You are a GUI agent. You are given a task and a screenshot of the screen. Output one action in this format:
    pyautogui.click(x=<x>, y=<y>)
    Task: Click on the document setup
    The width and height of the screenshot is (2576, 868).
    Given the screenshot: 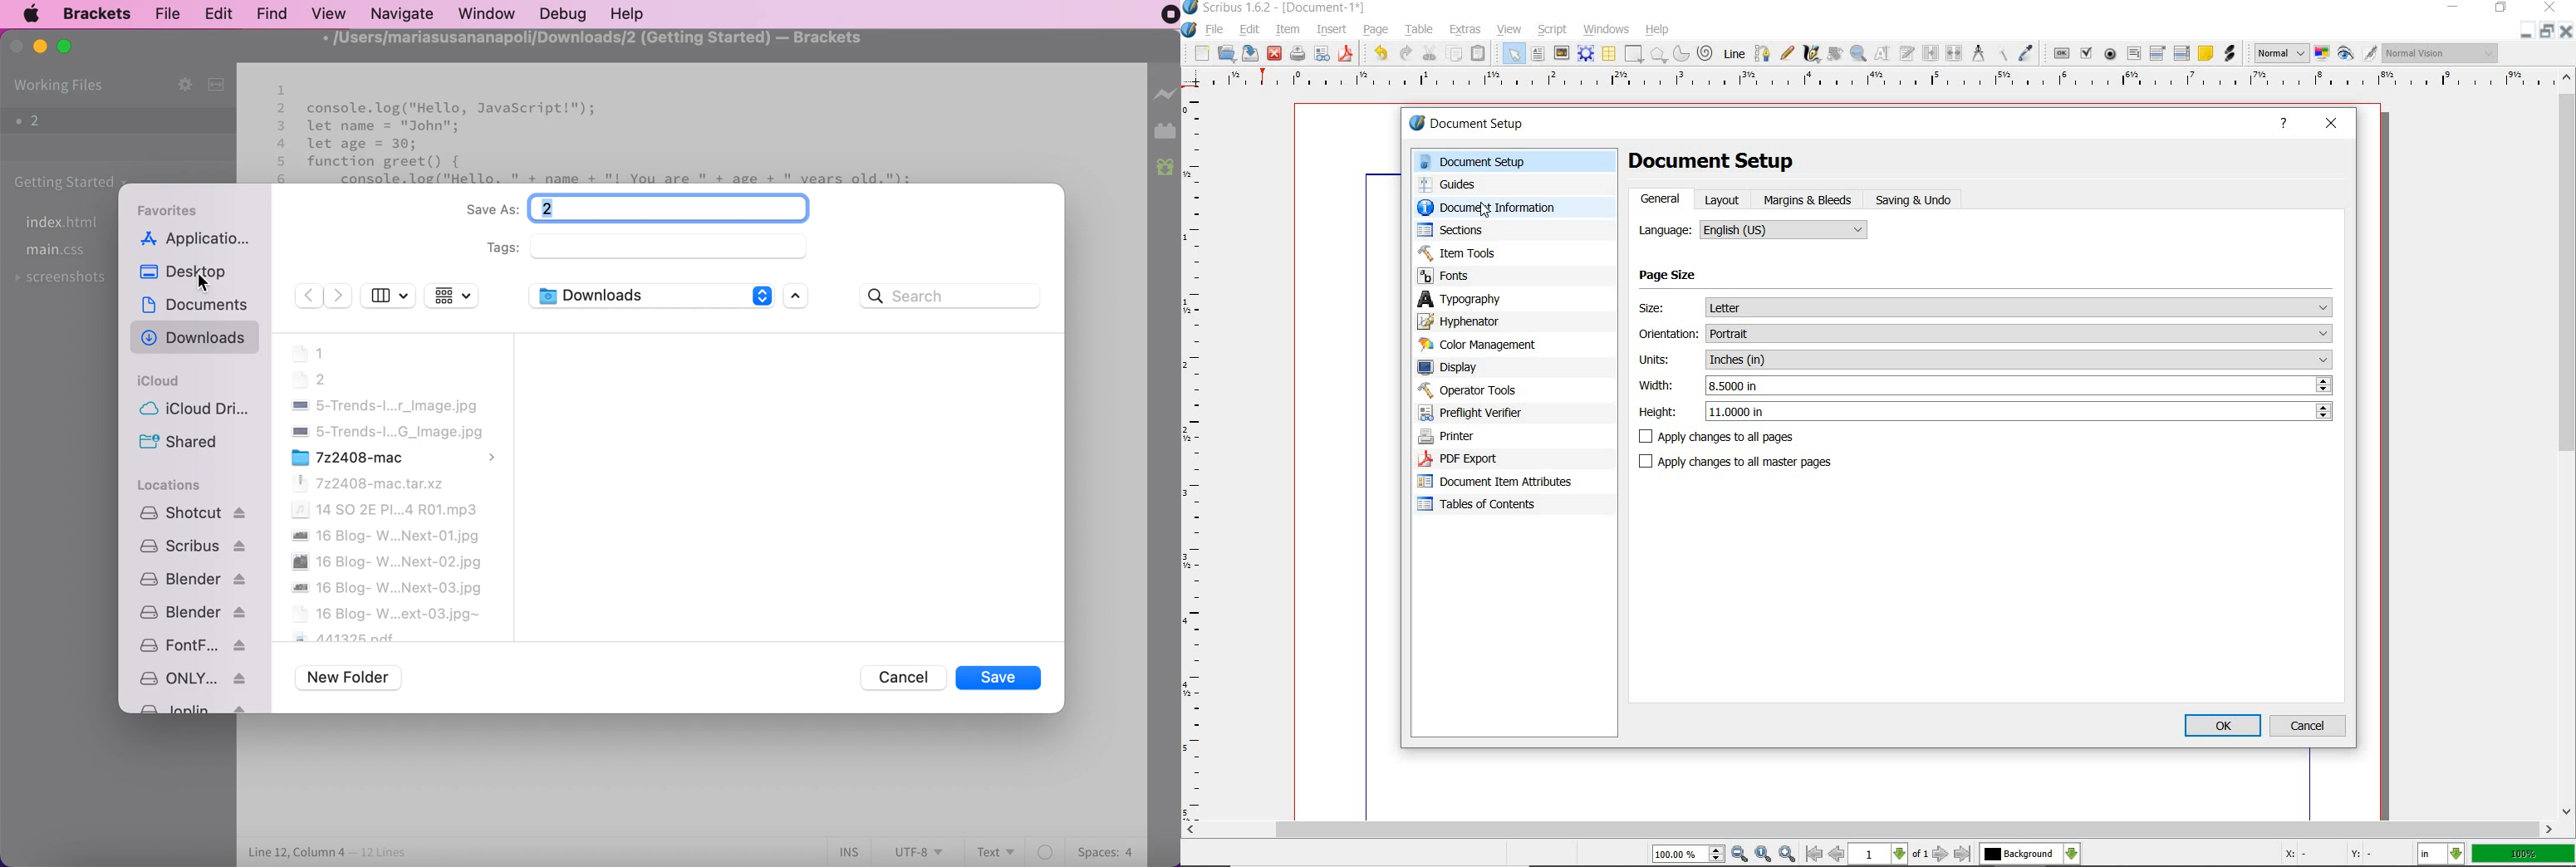 What is the action you would take?
    pyautogui.click(x=1500, y=162)
    